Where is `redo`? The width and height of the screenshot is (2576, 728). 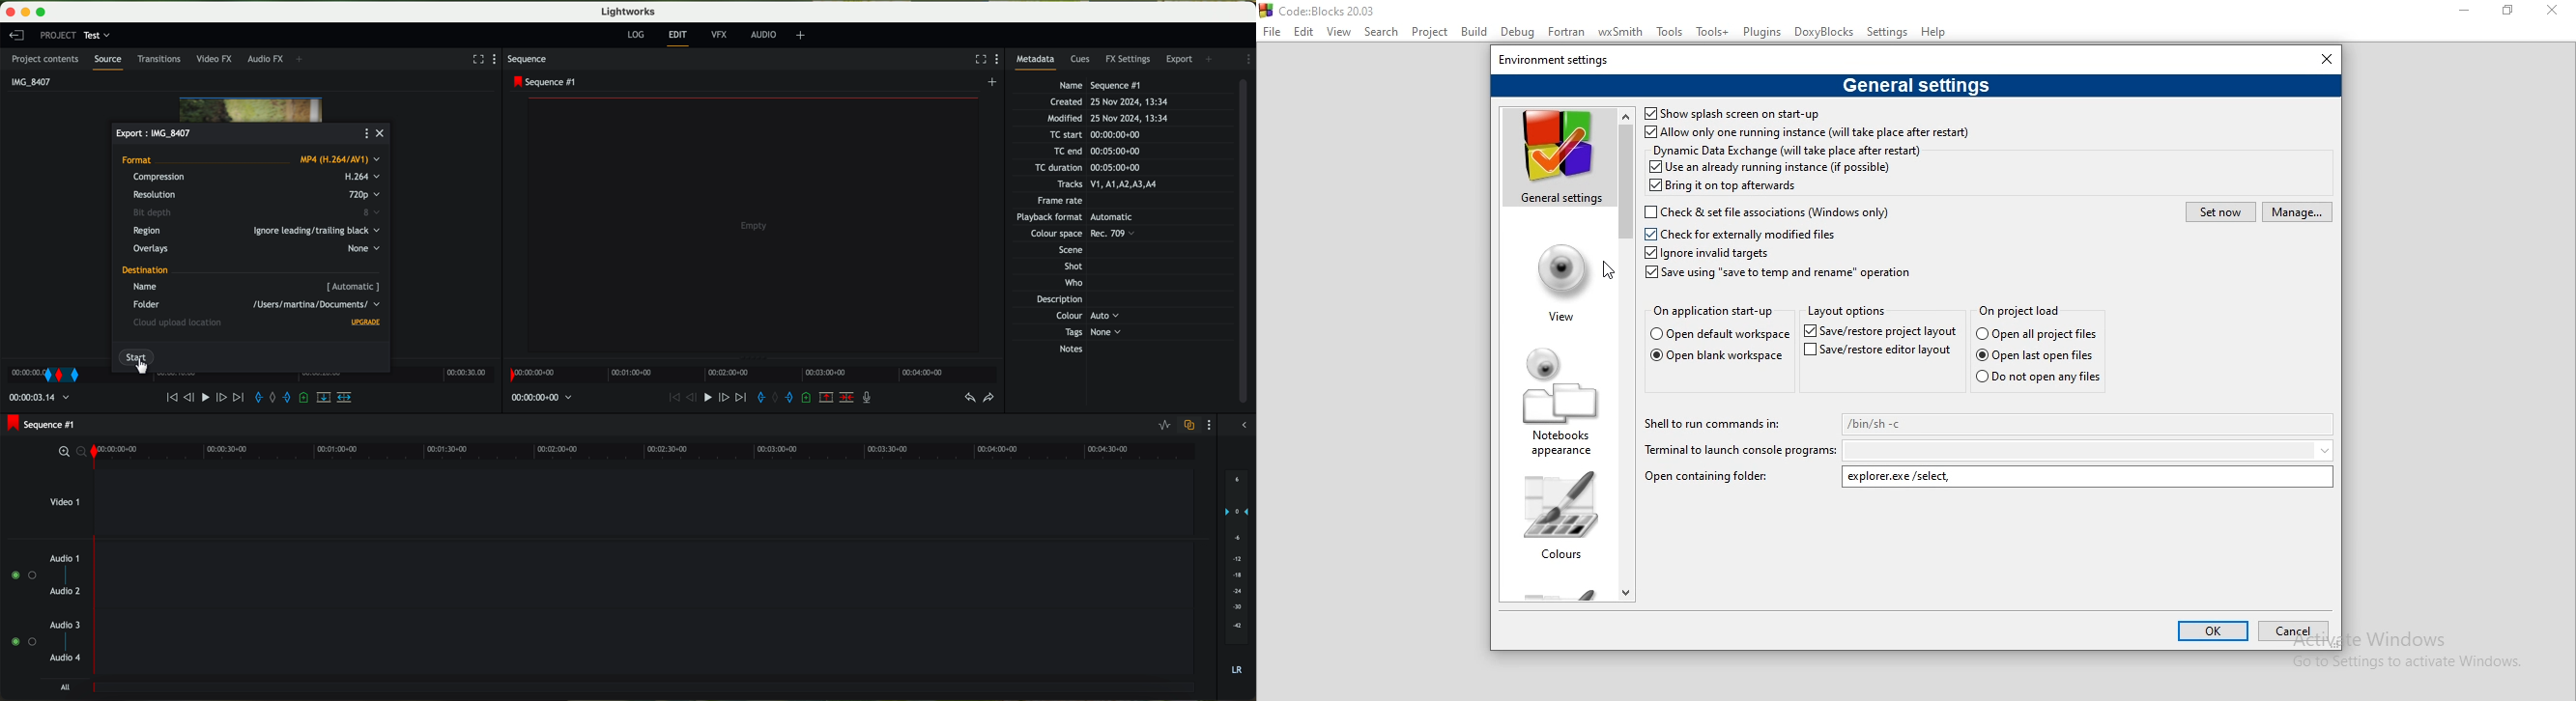 redo is located at coordinates (989, 399).